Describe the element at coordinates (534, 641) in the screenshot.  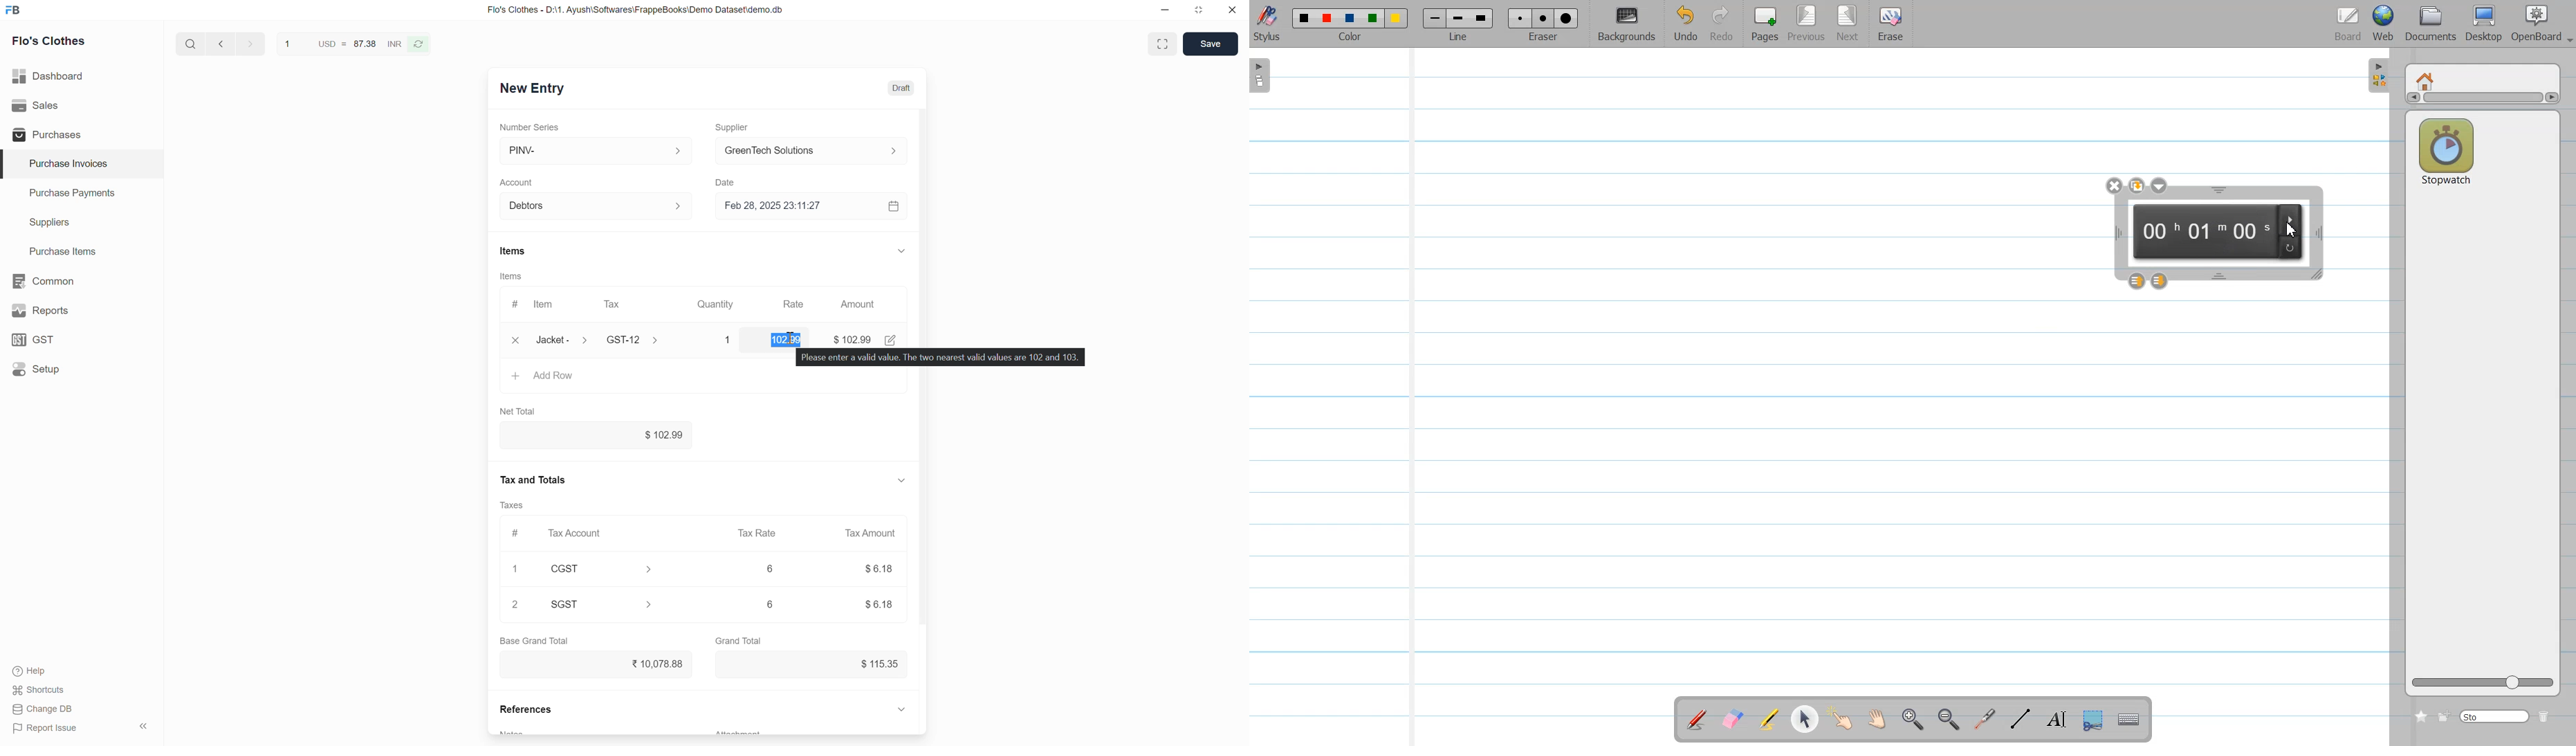
I see `Base Grand Total` at that location.